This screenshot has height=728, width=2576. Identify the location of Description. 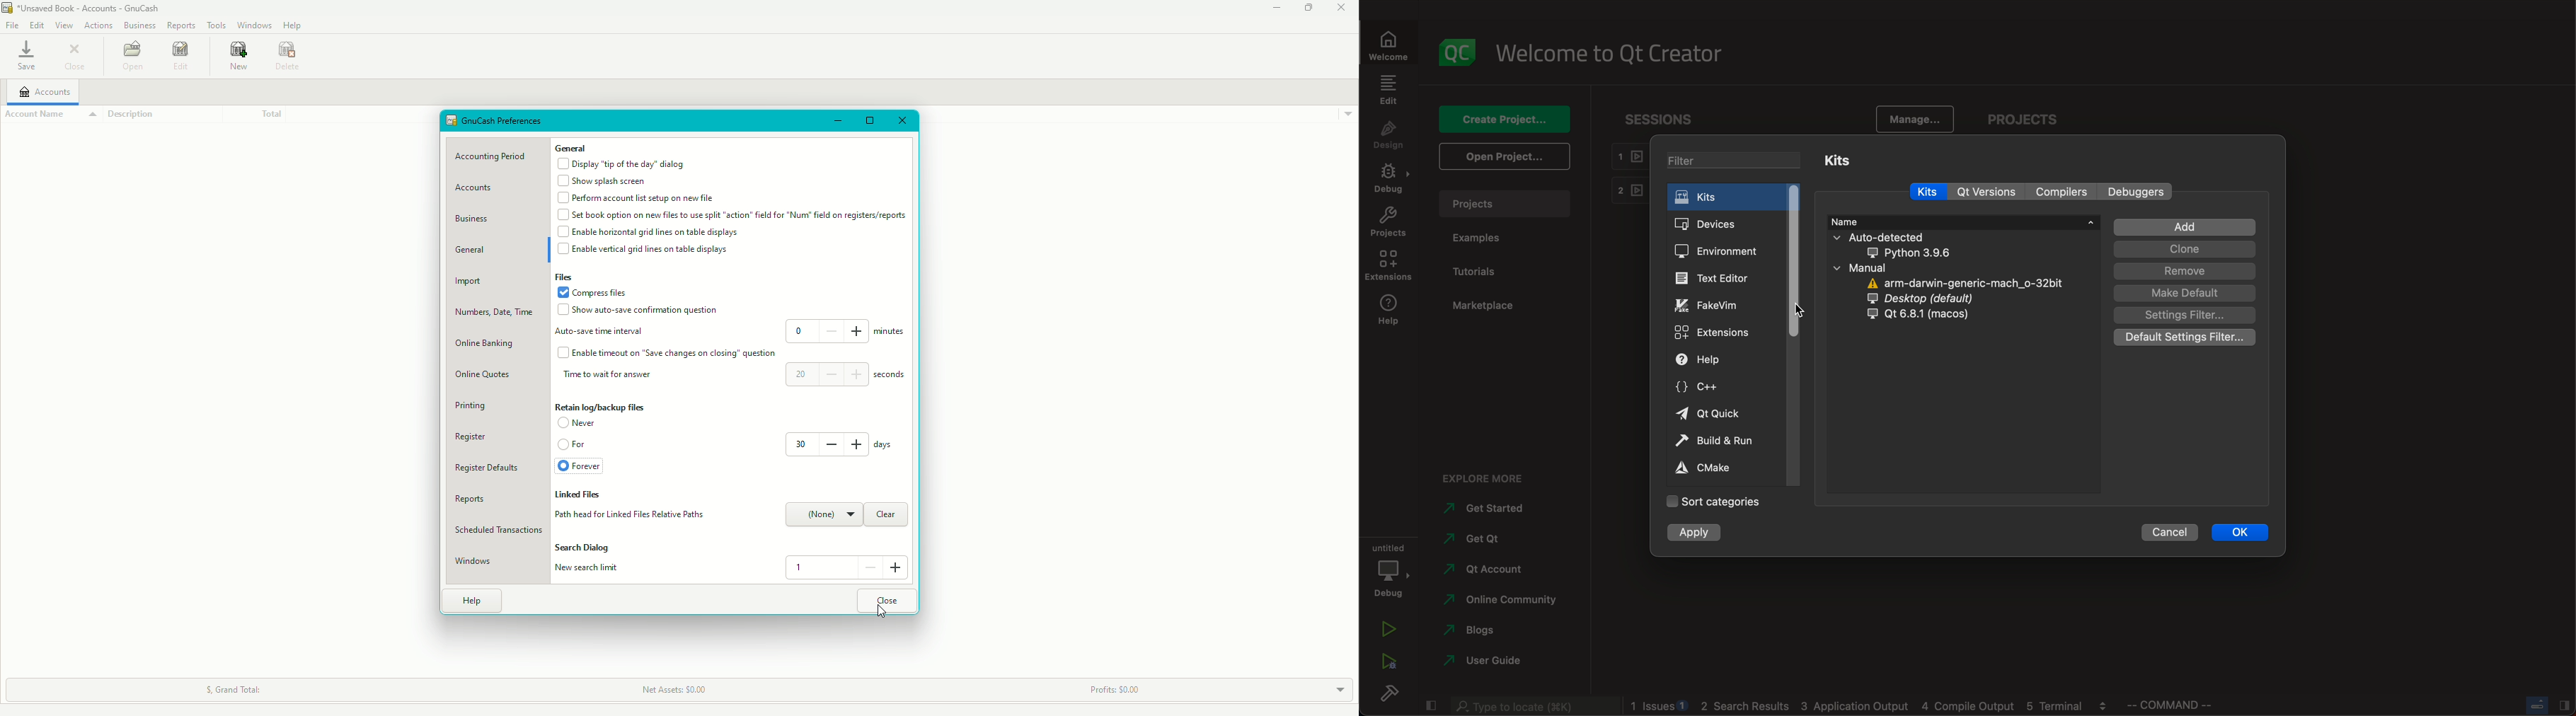
(139, 115).